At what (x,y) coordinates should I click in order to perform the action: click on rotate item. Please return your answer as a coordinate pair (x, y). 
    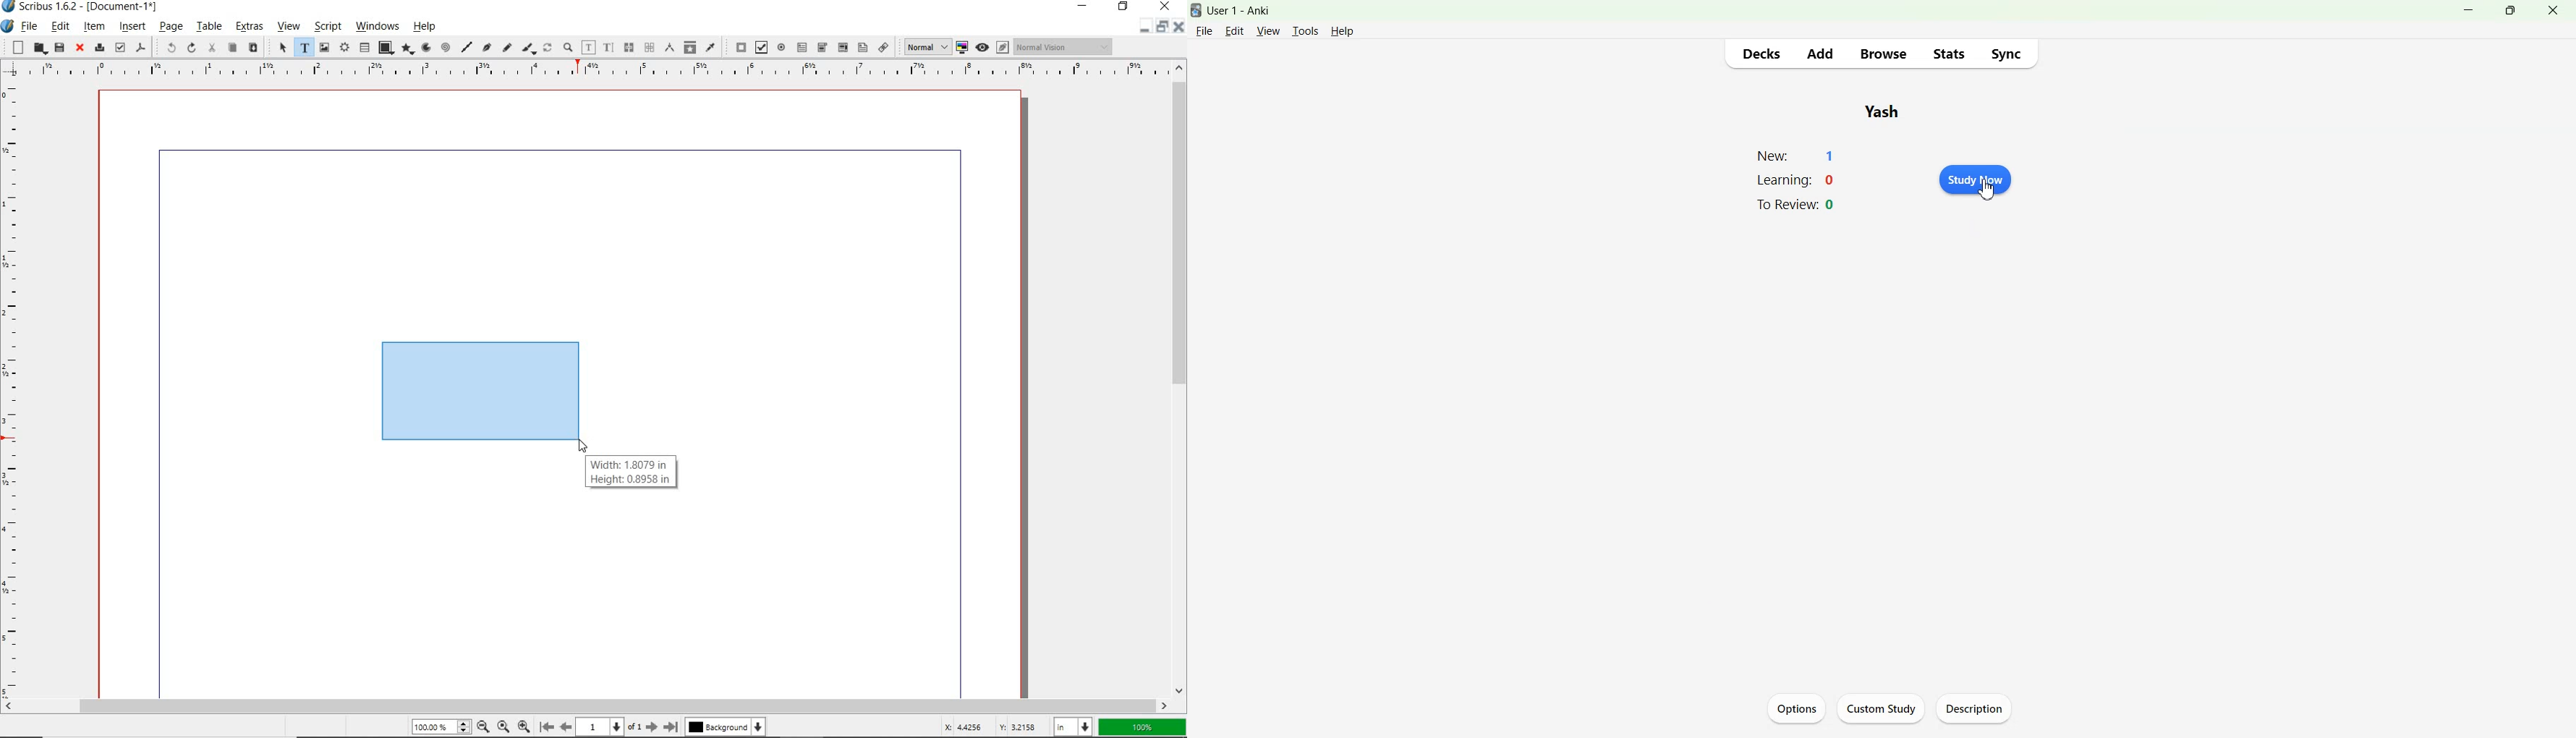
    Looking at the image, I should click on (548, 49).